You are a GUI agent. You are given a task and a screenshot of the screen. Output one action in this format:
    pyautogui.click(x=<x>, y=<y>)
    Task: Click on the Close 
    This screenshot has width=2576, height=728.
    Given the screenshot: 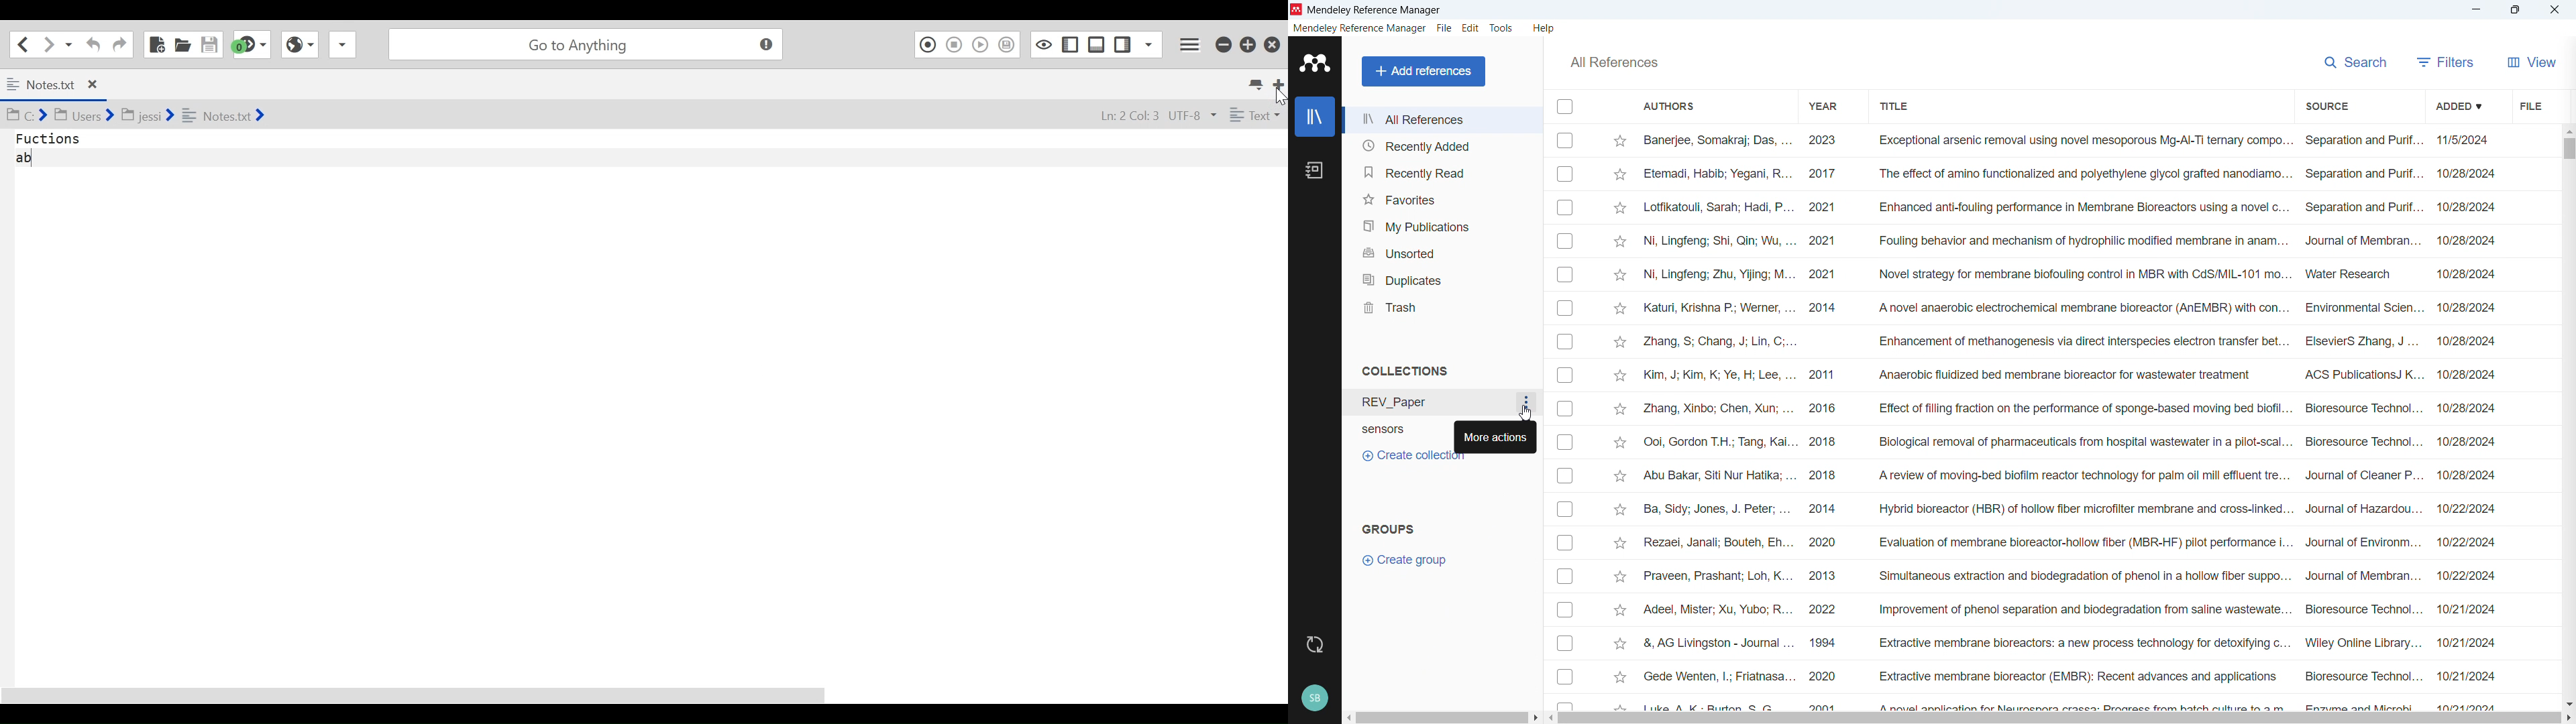 What is the action you would take?
    pyautogui.click(x=2555, y=9)
    